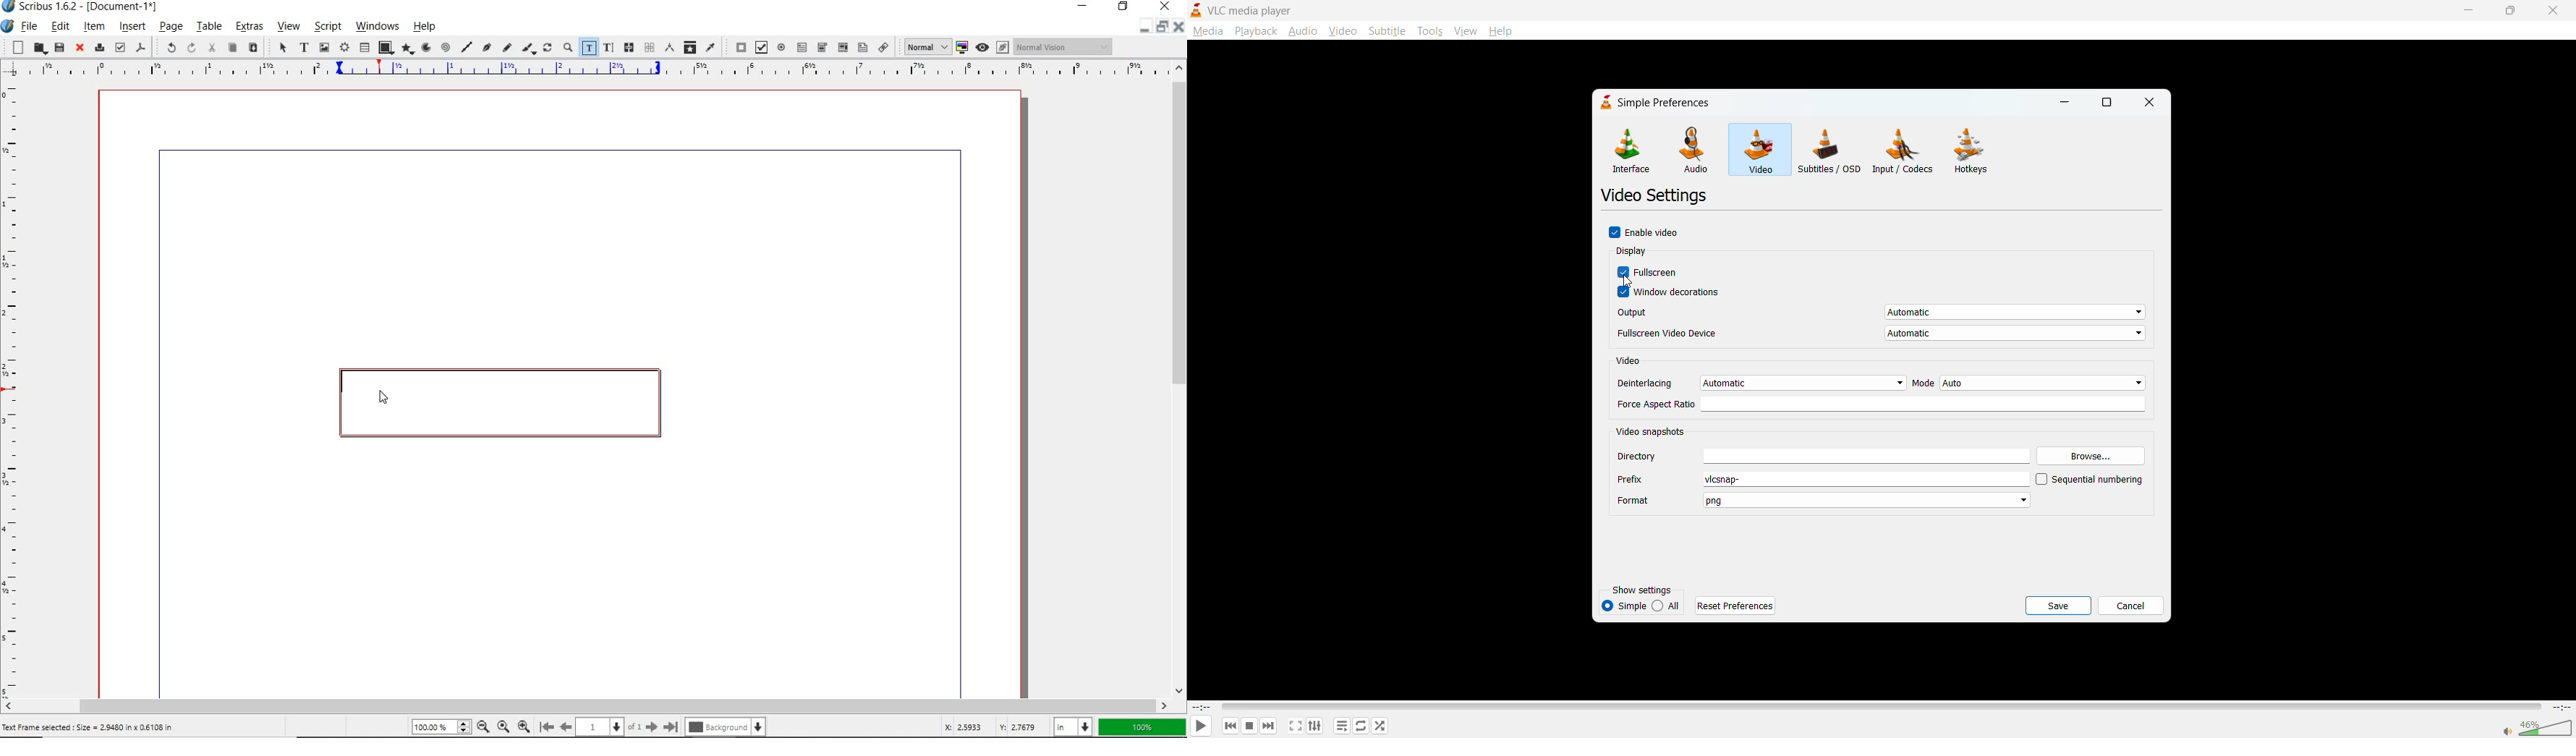  I want to click on Zoom to 100%, so click(502, 726).